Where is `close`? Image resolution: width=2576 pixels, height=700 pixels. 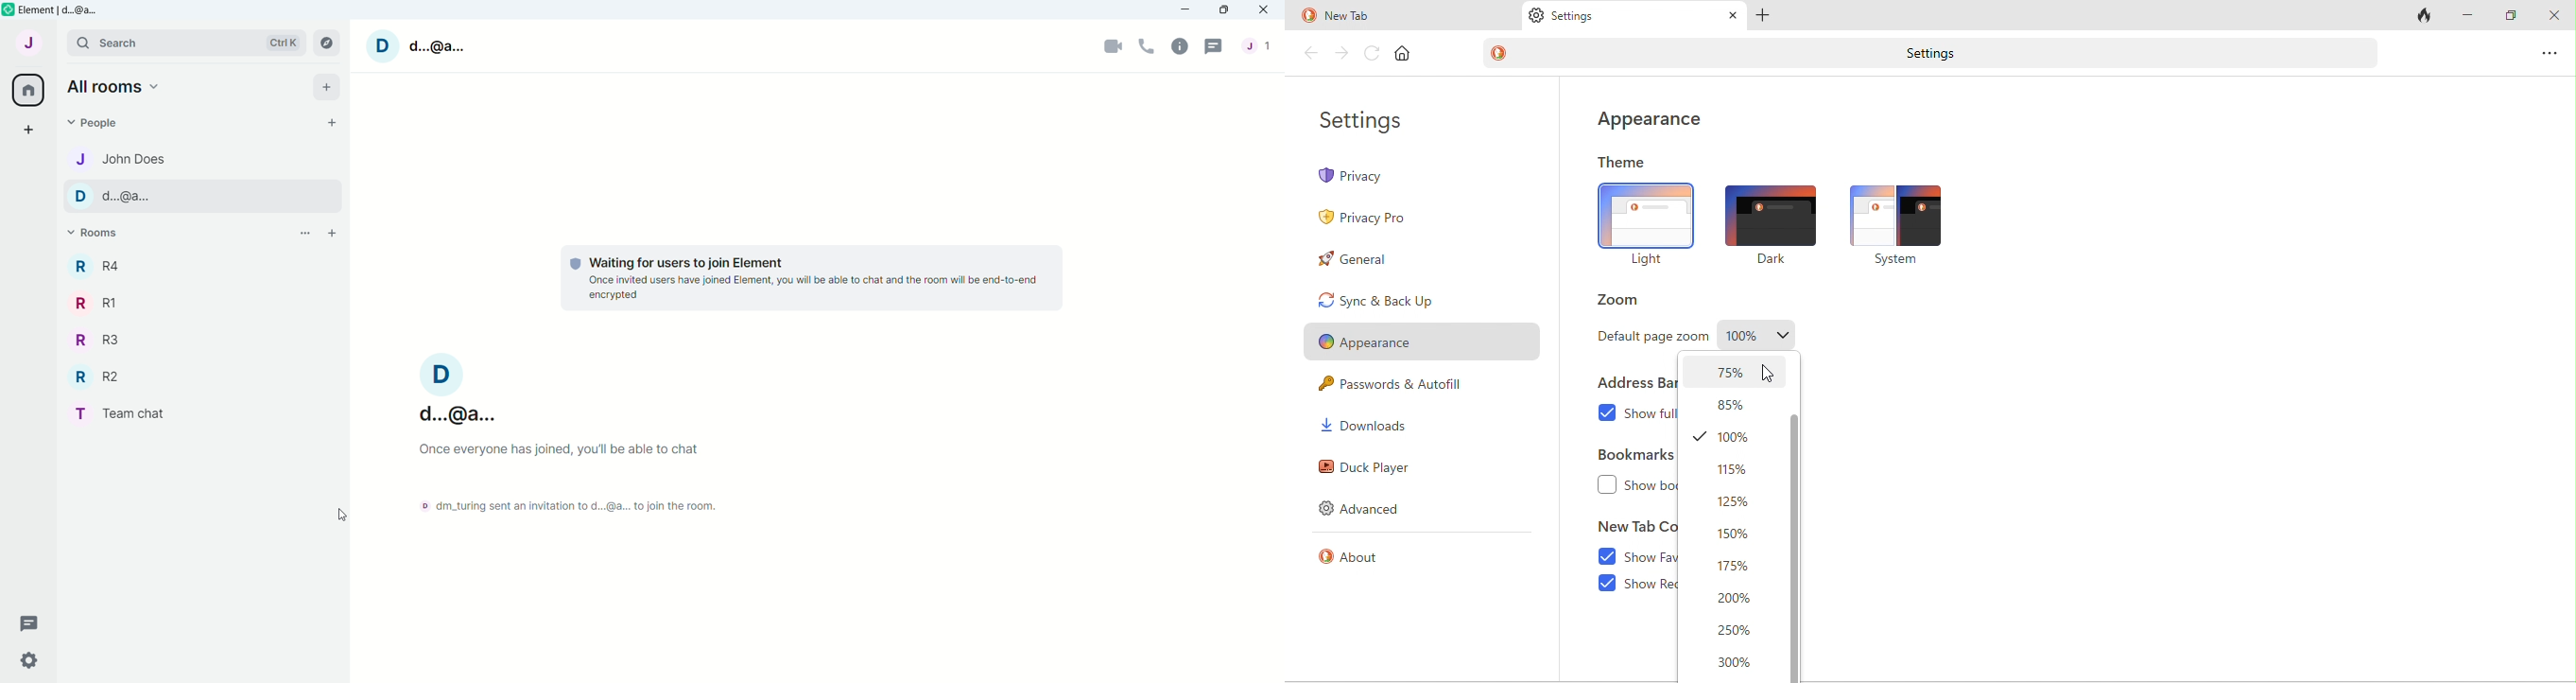 close is located at coordinates (1729, 15).